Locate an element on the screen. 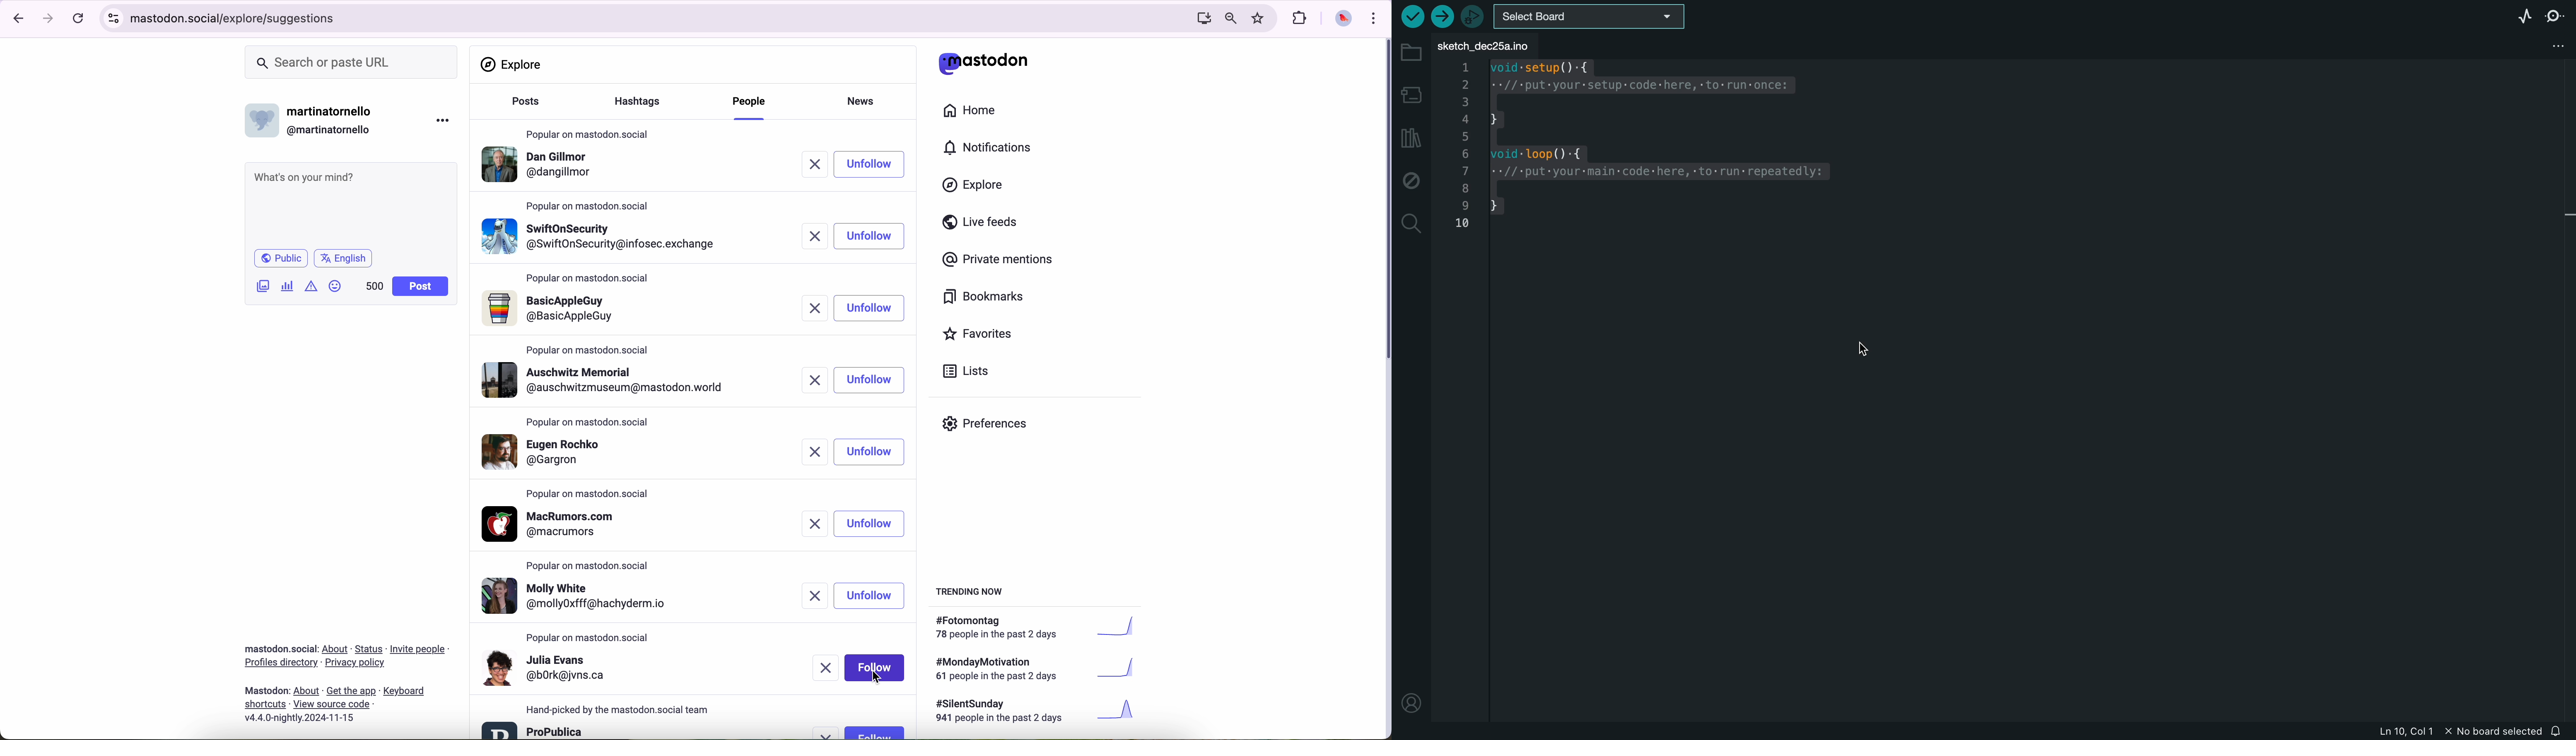  controls is located at coordinates (114, 19).